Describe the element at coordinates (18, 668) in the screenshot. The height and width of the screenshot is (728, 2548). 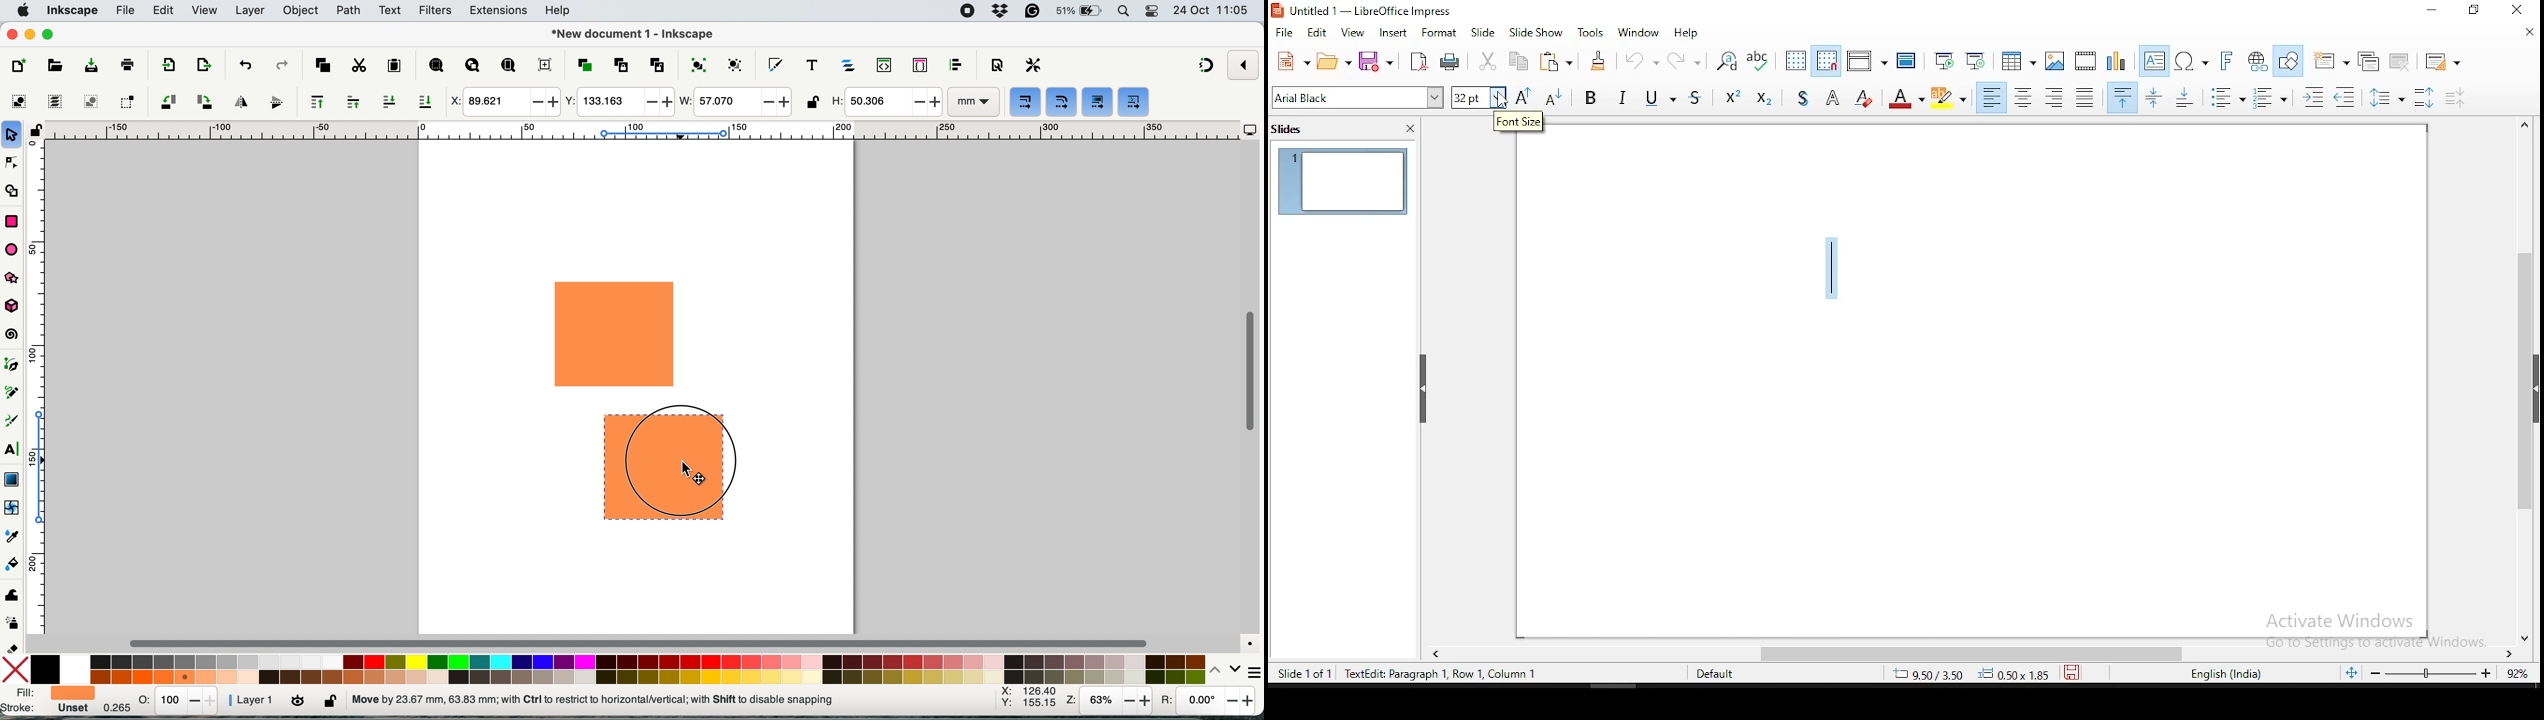
I see `no fill` at that location.